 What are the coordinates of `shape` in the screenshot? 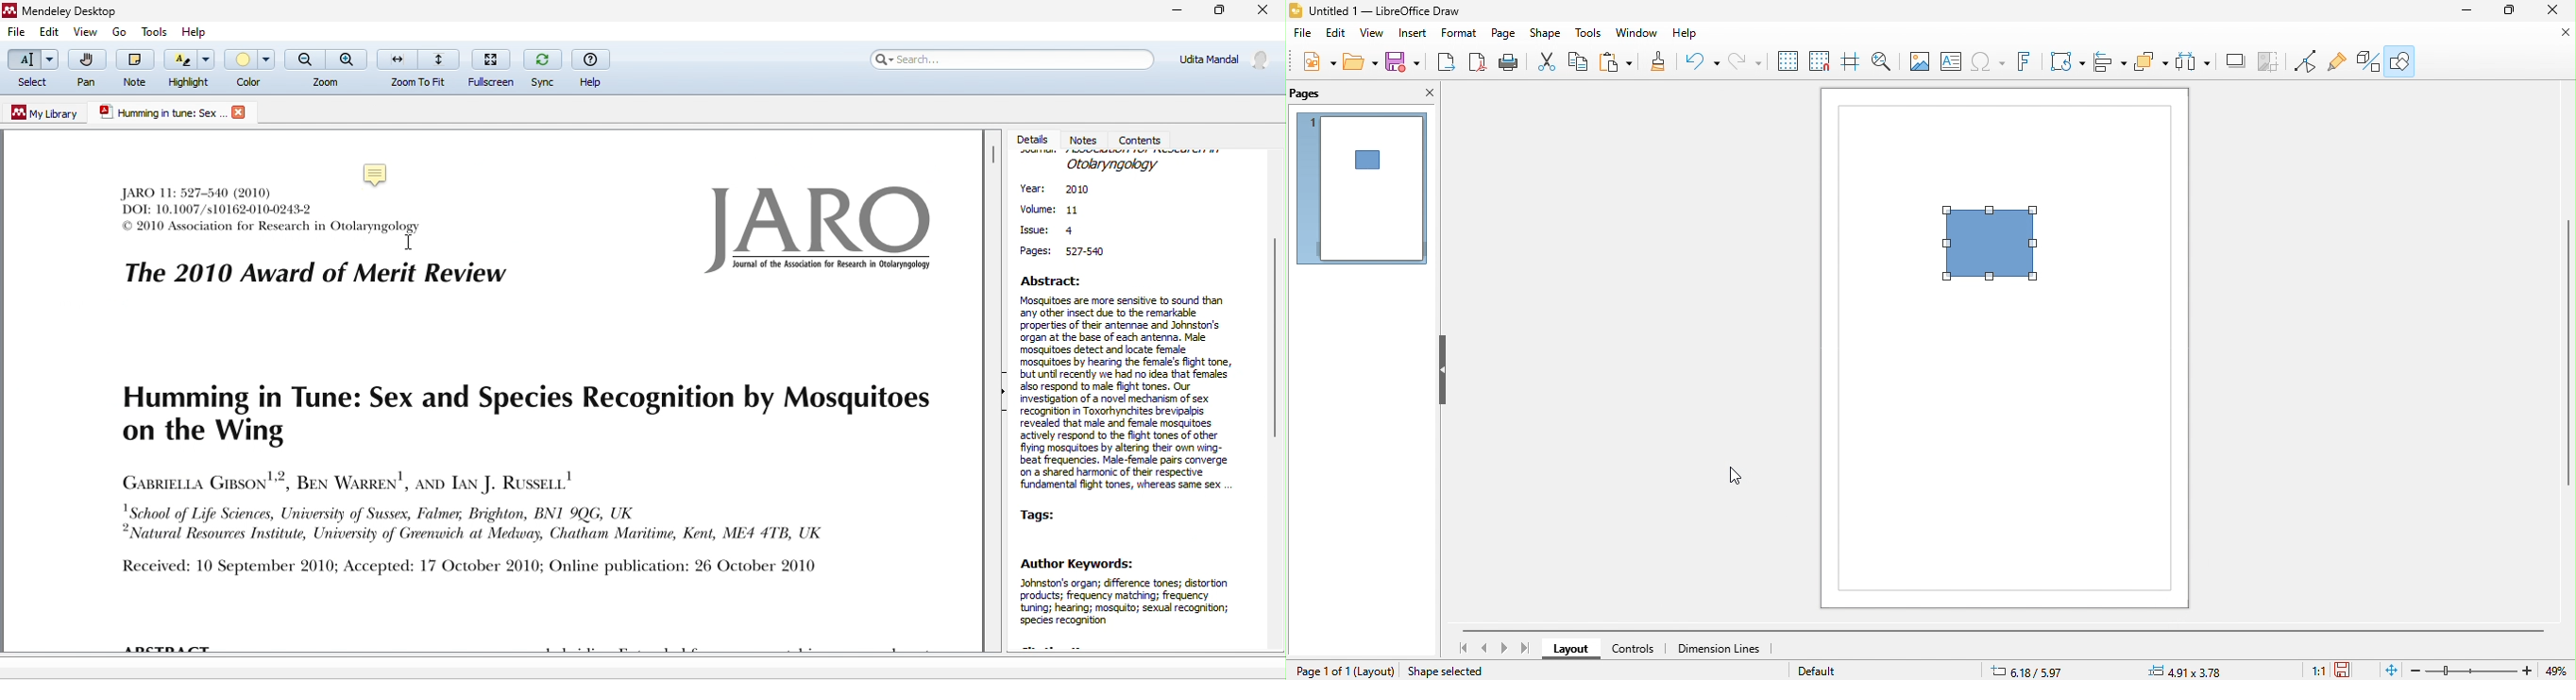 It's located at (1546, 35).